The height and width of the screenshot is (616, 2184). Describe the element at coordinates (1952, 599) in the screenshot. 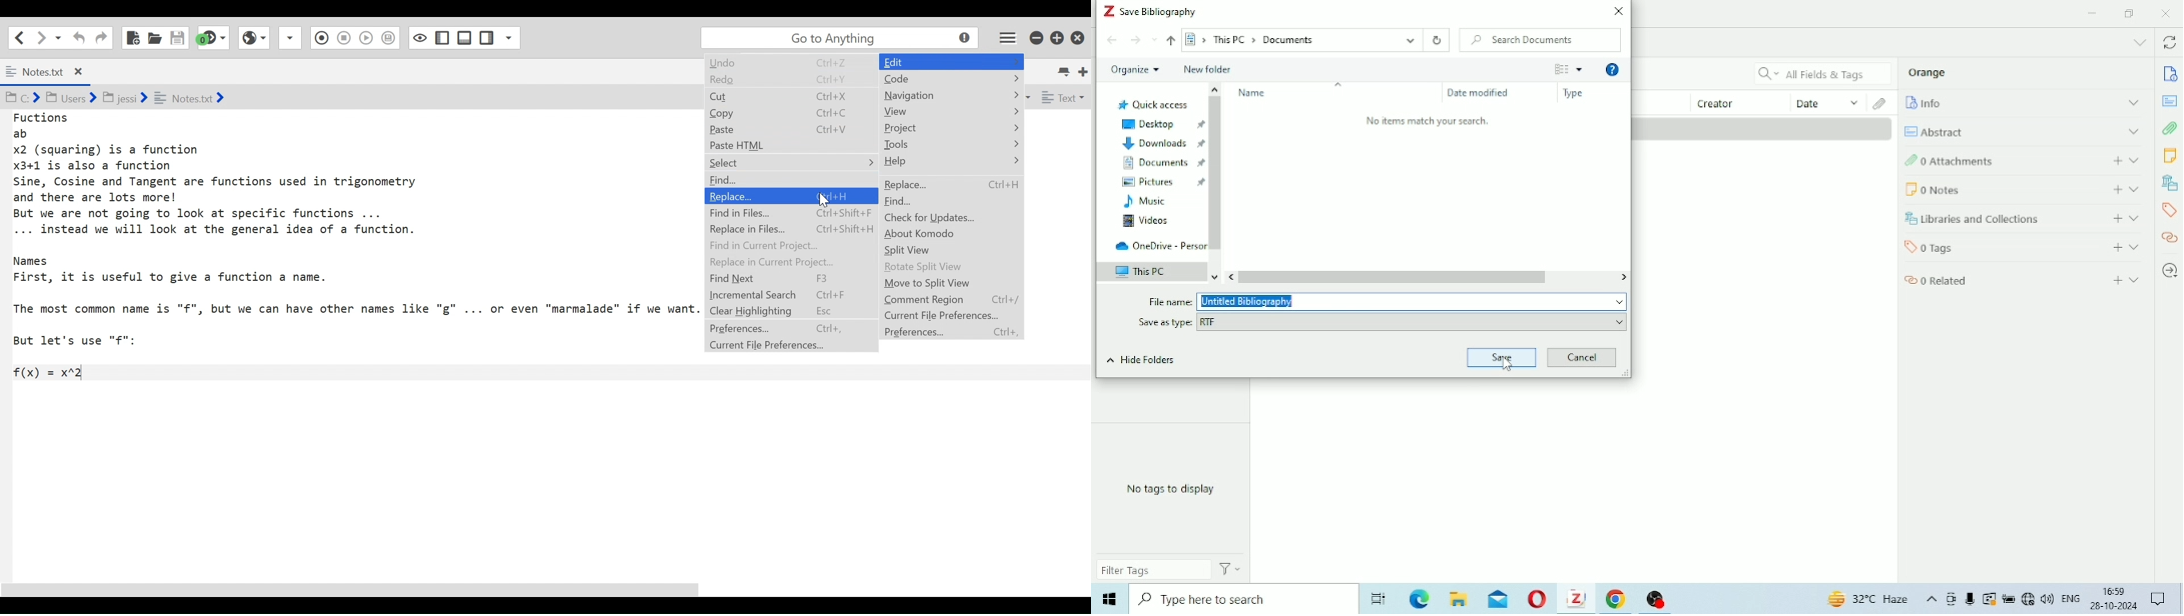

I see `Meet Now` at that location.